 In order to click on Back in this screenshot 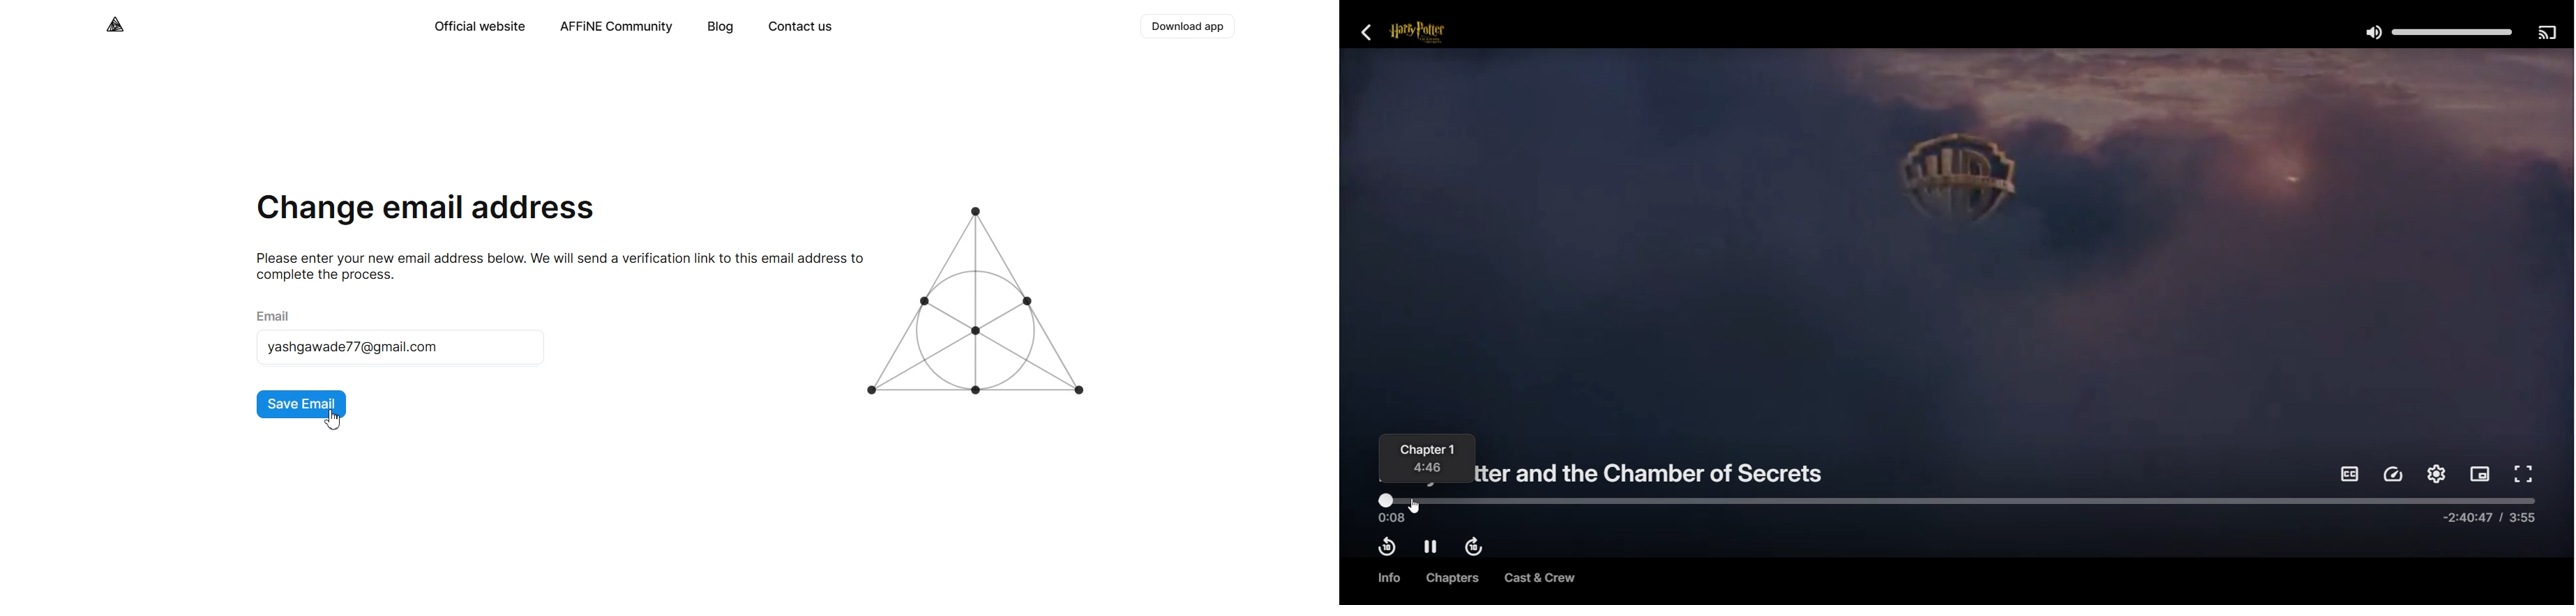, I will do `click(1367, 32)`.